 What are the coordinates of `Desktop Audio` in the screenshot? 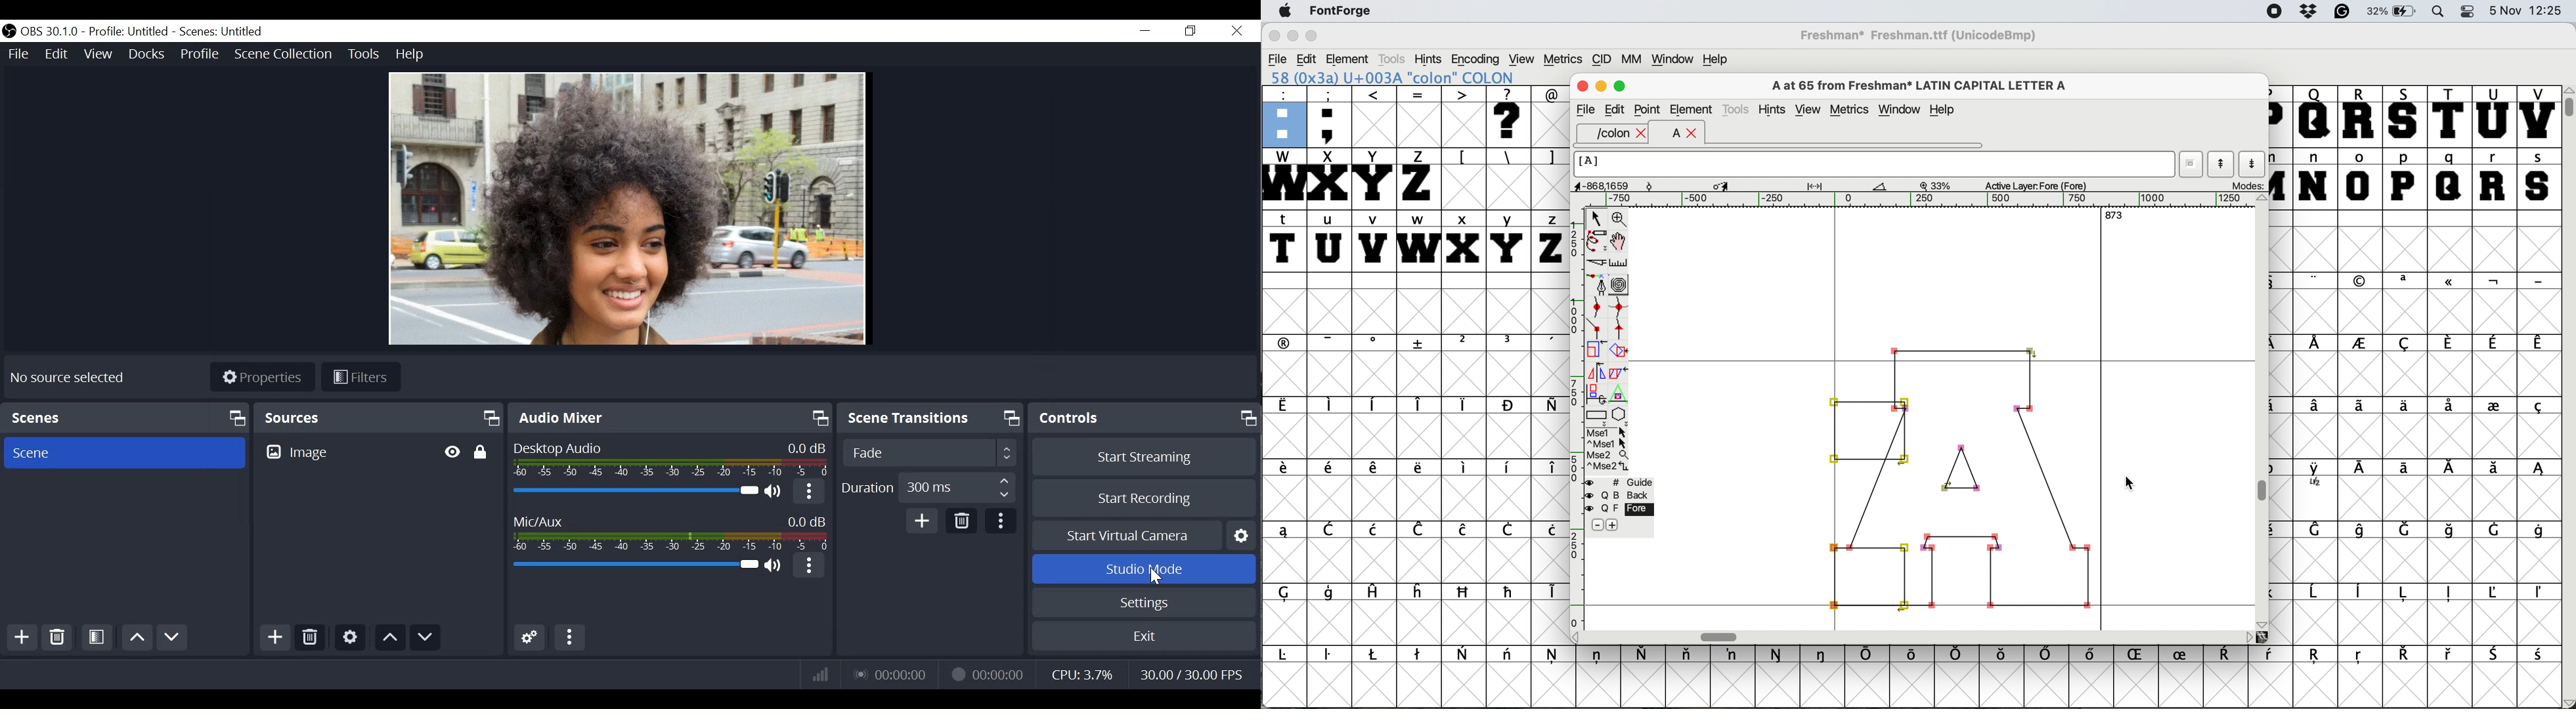 It's located at (669, 459).